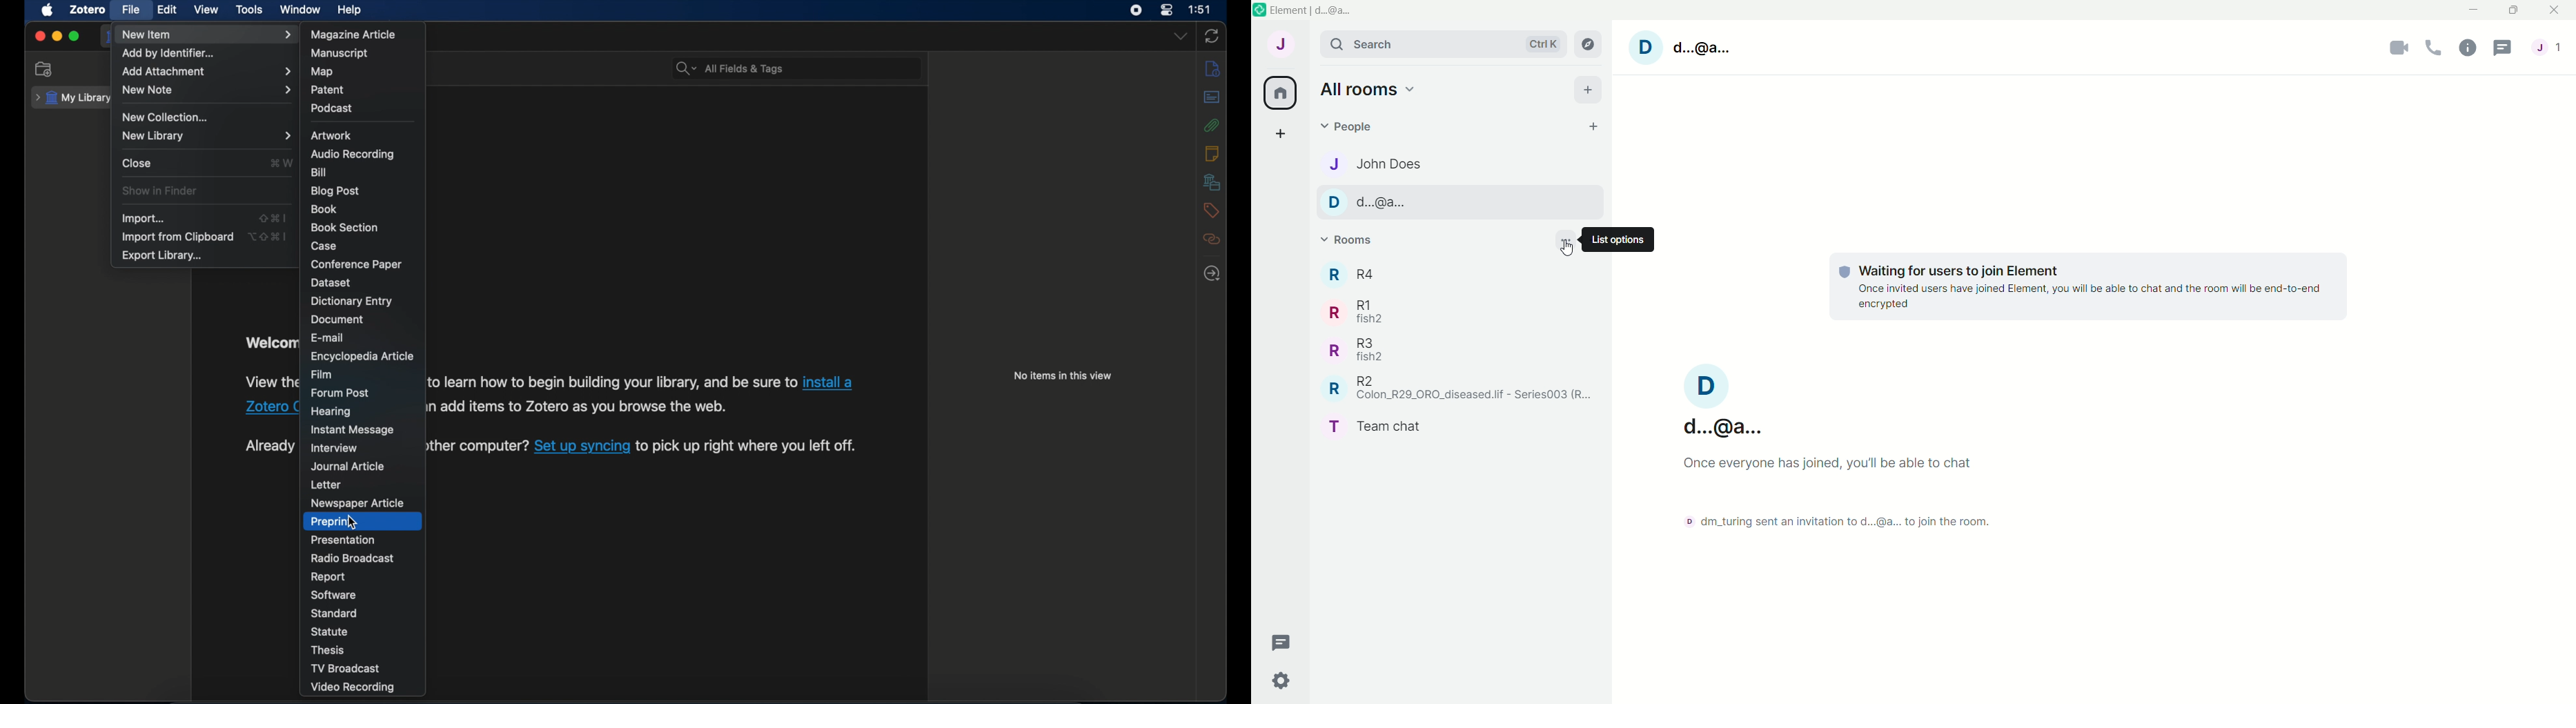  I want to click on artwork, so click(334, 136).